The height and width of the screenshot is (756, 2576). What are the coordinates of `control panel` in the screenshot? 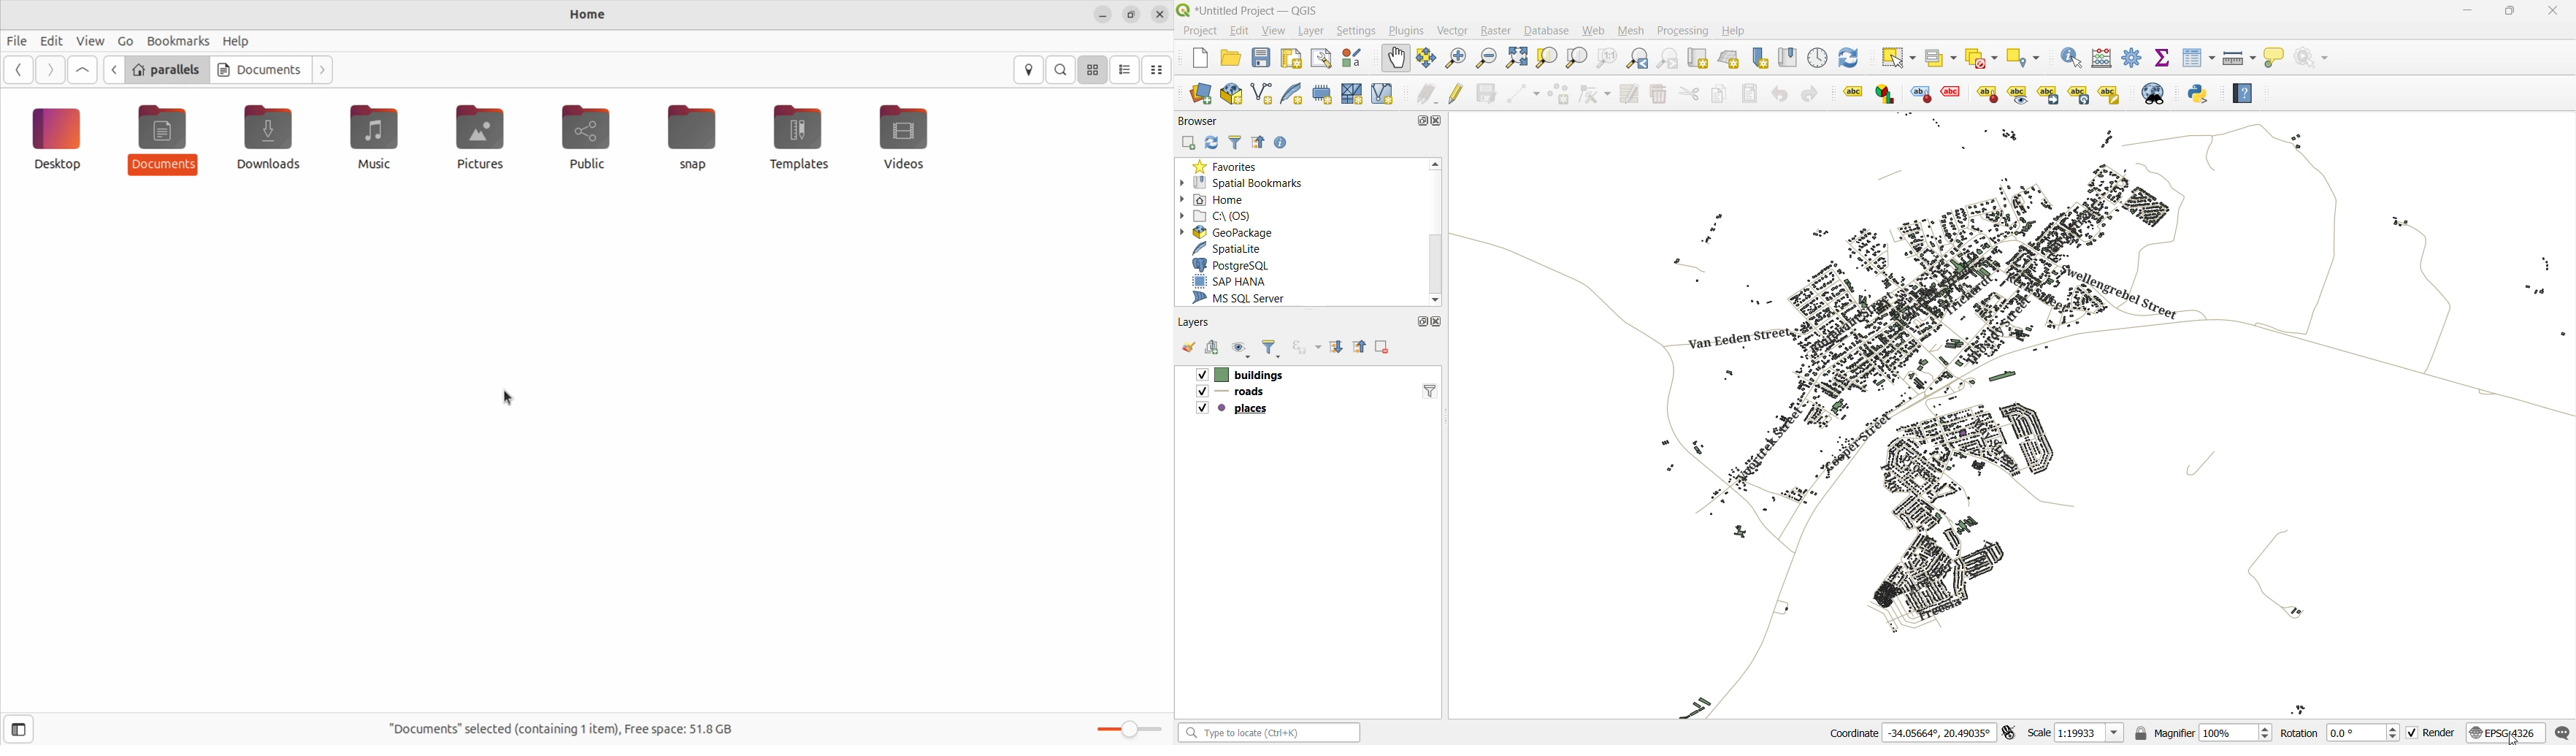 It's located at (1821, 60).